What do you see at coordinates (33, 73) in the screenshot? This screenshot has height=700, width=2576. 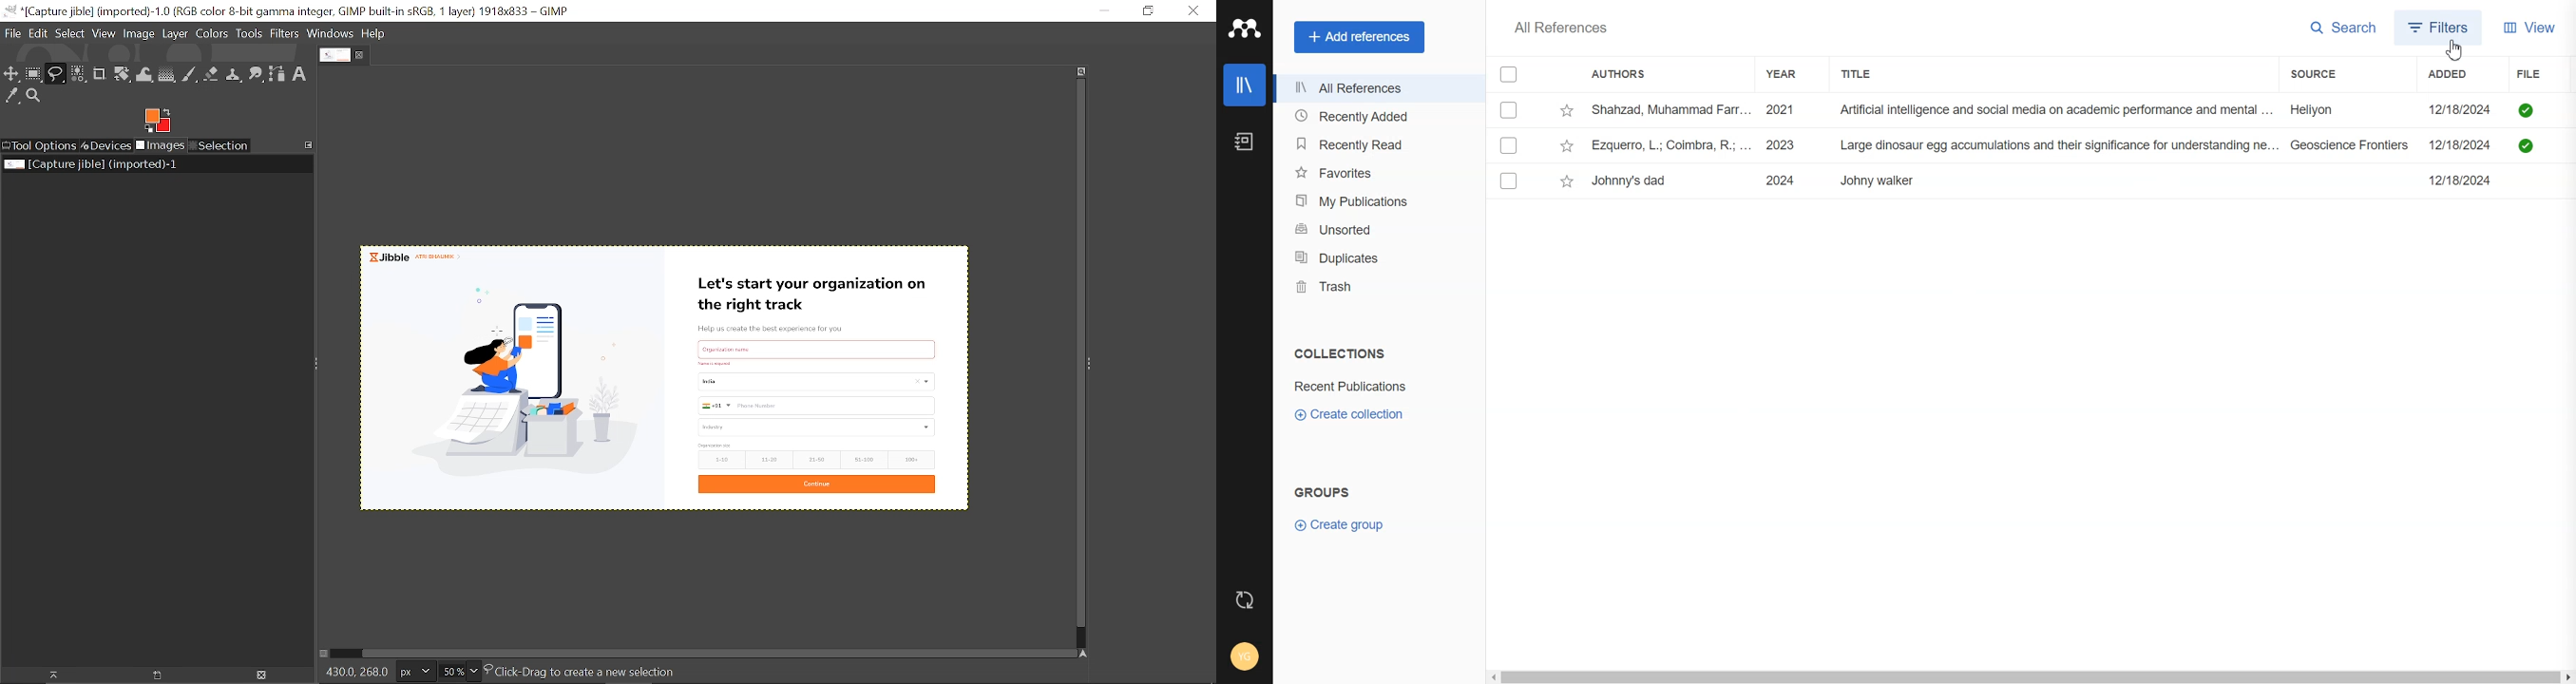 I see `Rectangular select tool` at bounding box center [33, 73].